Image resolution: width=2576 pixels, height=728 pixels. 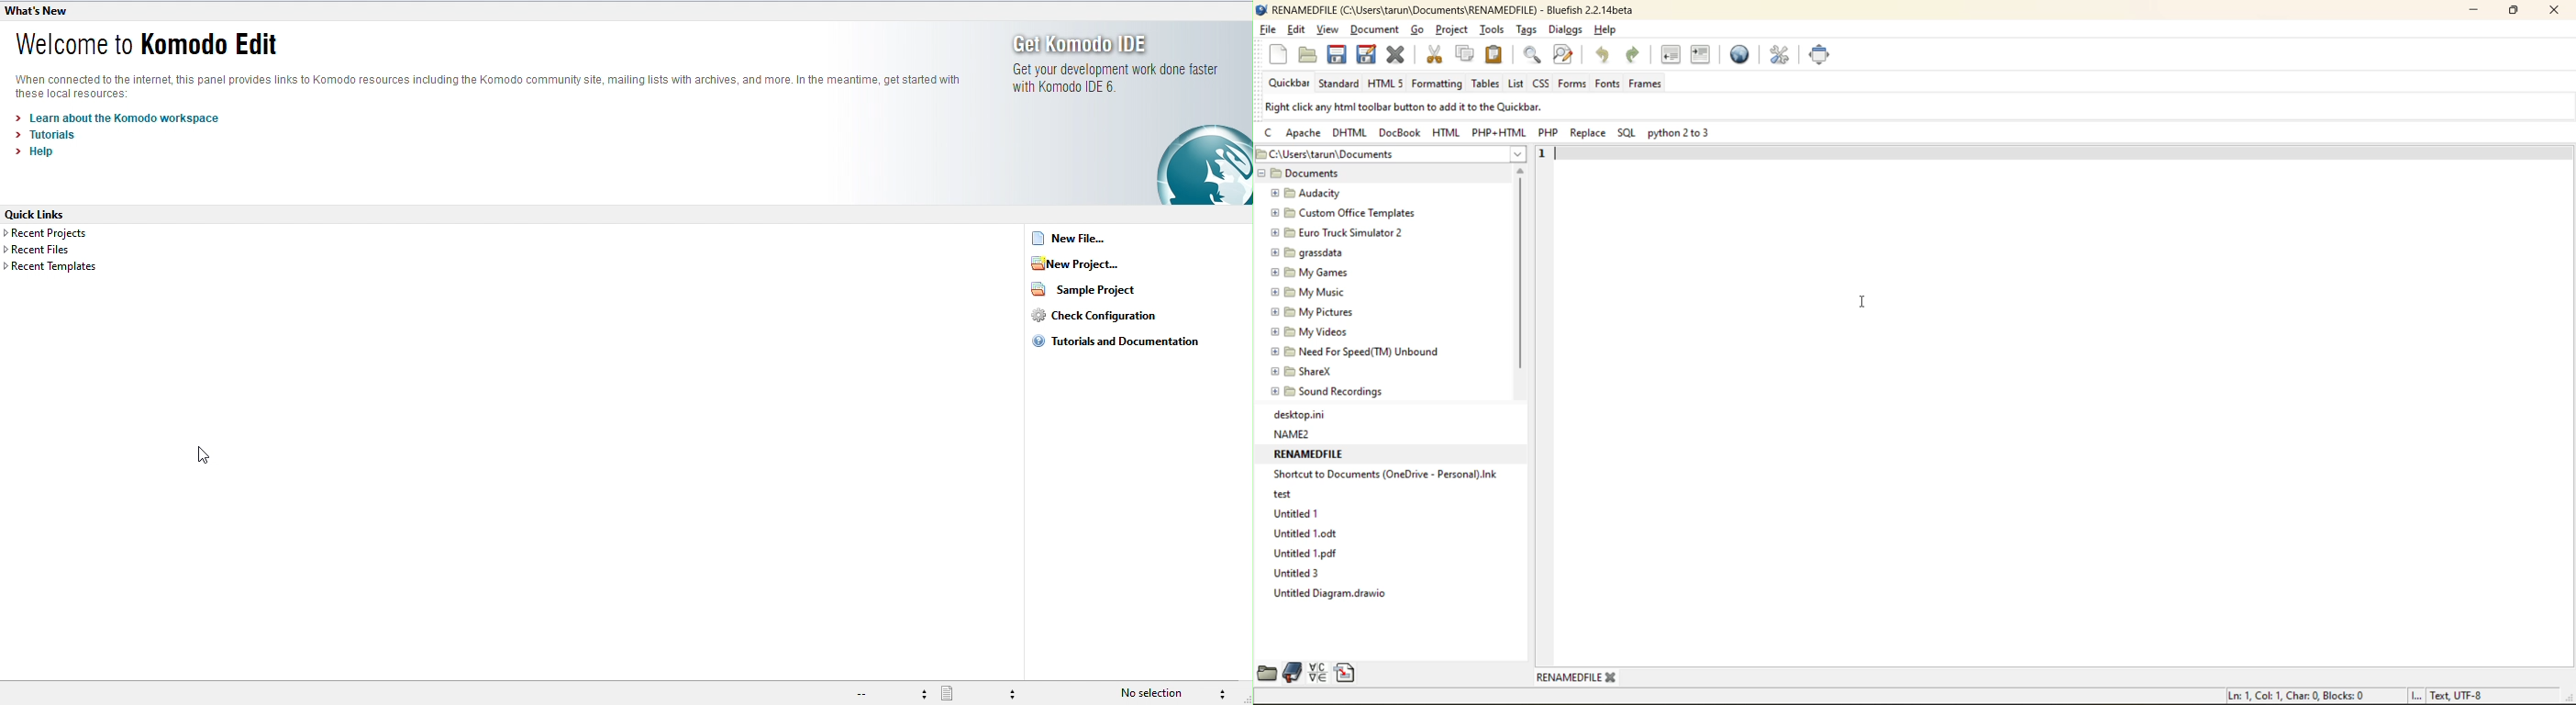 I want to click on ShareX, so click(x=1302, y=370).